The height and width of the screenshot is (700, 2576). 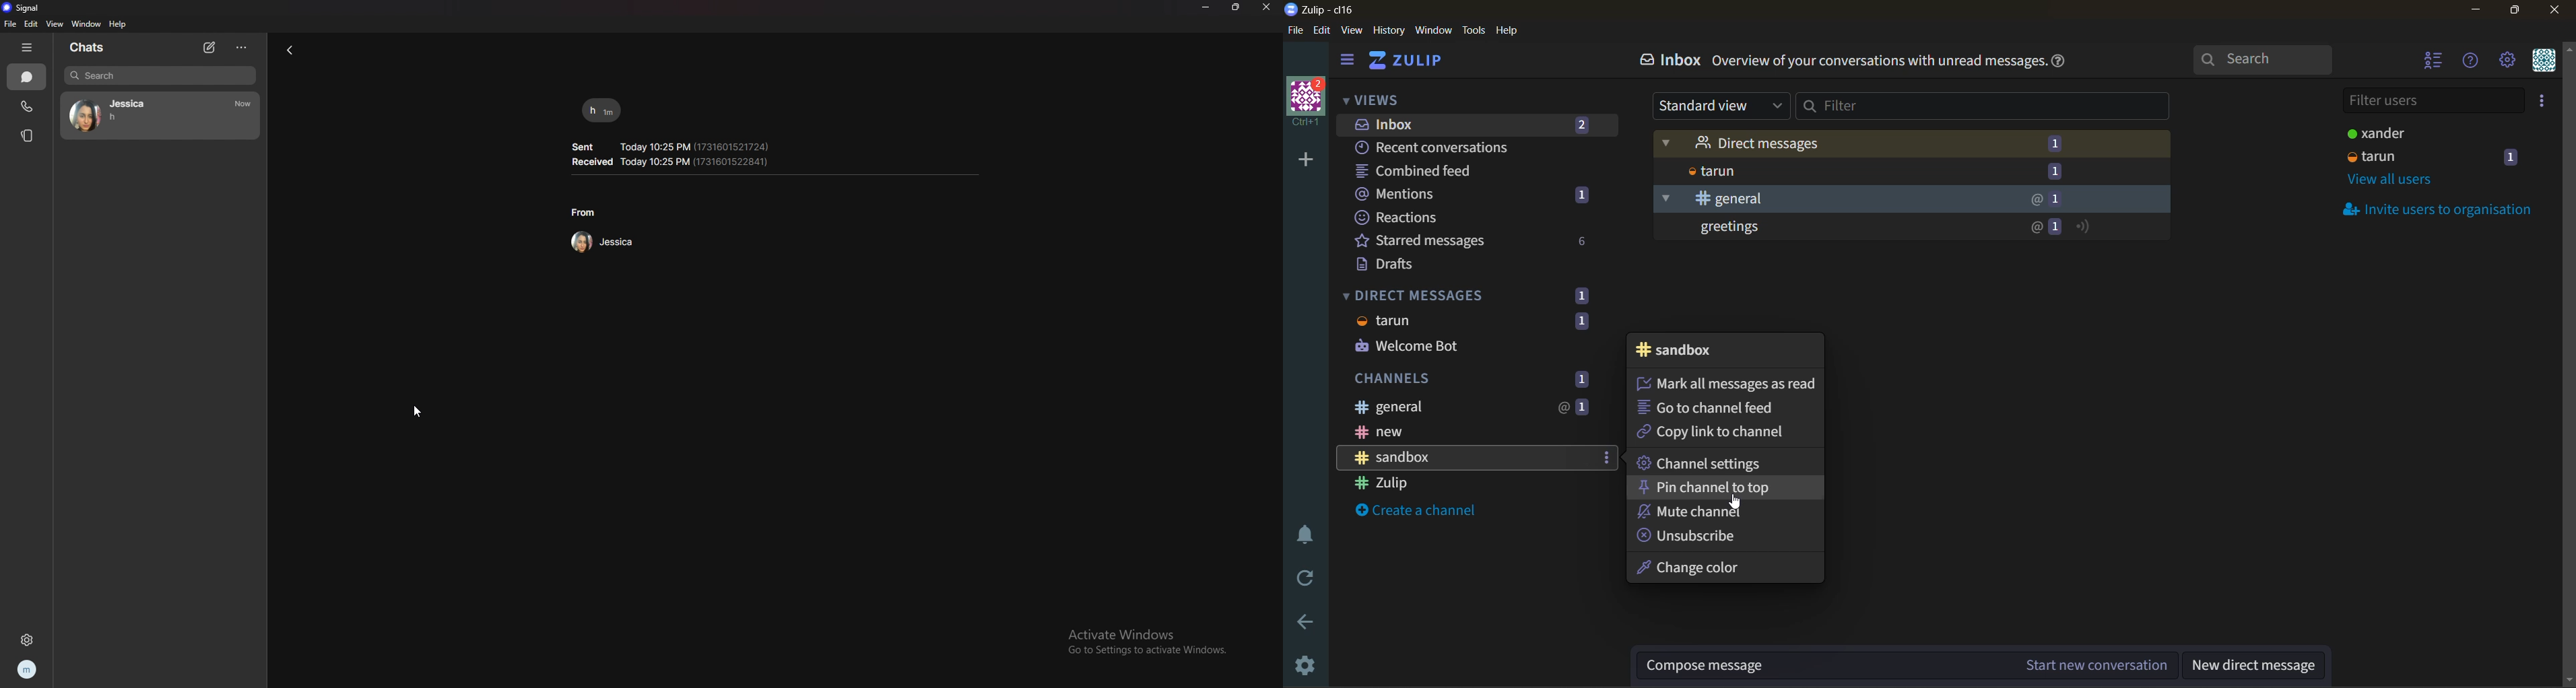 What do you see at coordinates (1911, 143) in the screenshot?
I see `Direct Message` at bounding box center [1911, 143].